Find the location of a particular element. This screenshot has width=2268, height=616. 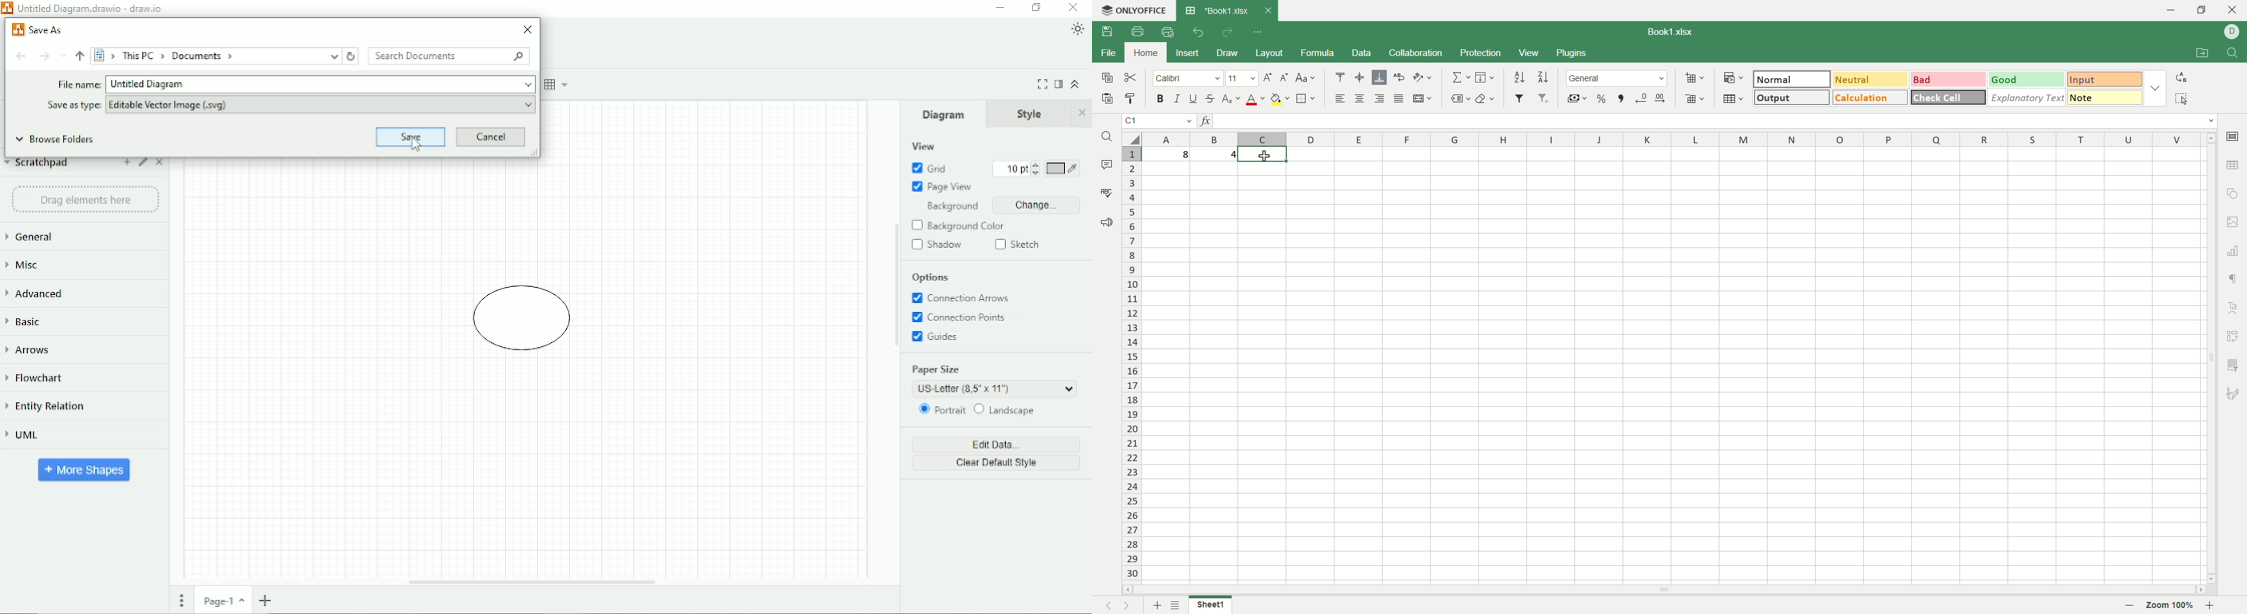

border is located at coordinates (1306, 98).